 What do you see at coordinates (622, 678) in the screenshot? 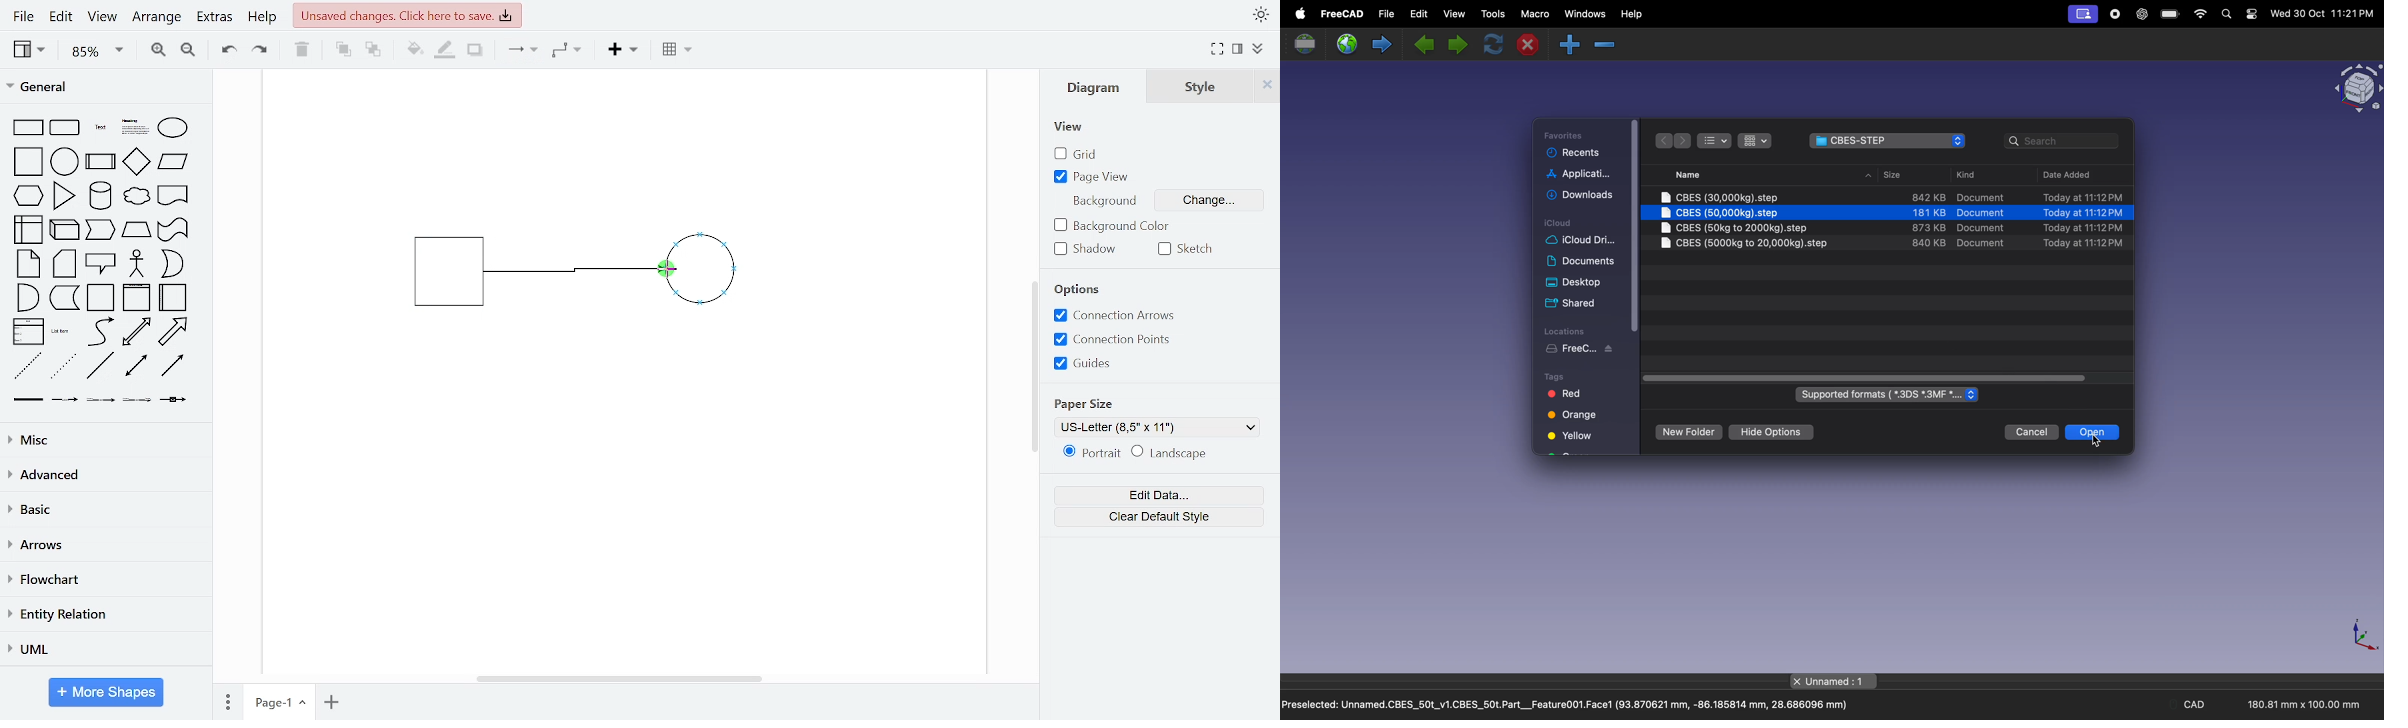
I see `horizontal scrollbar` at bounding box center [622, 678].